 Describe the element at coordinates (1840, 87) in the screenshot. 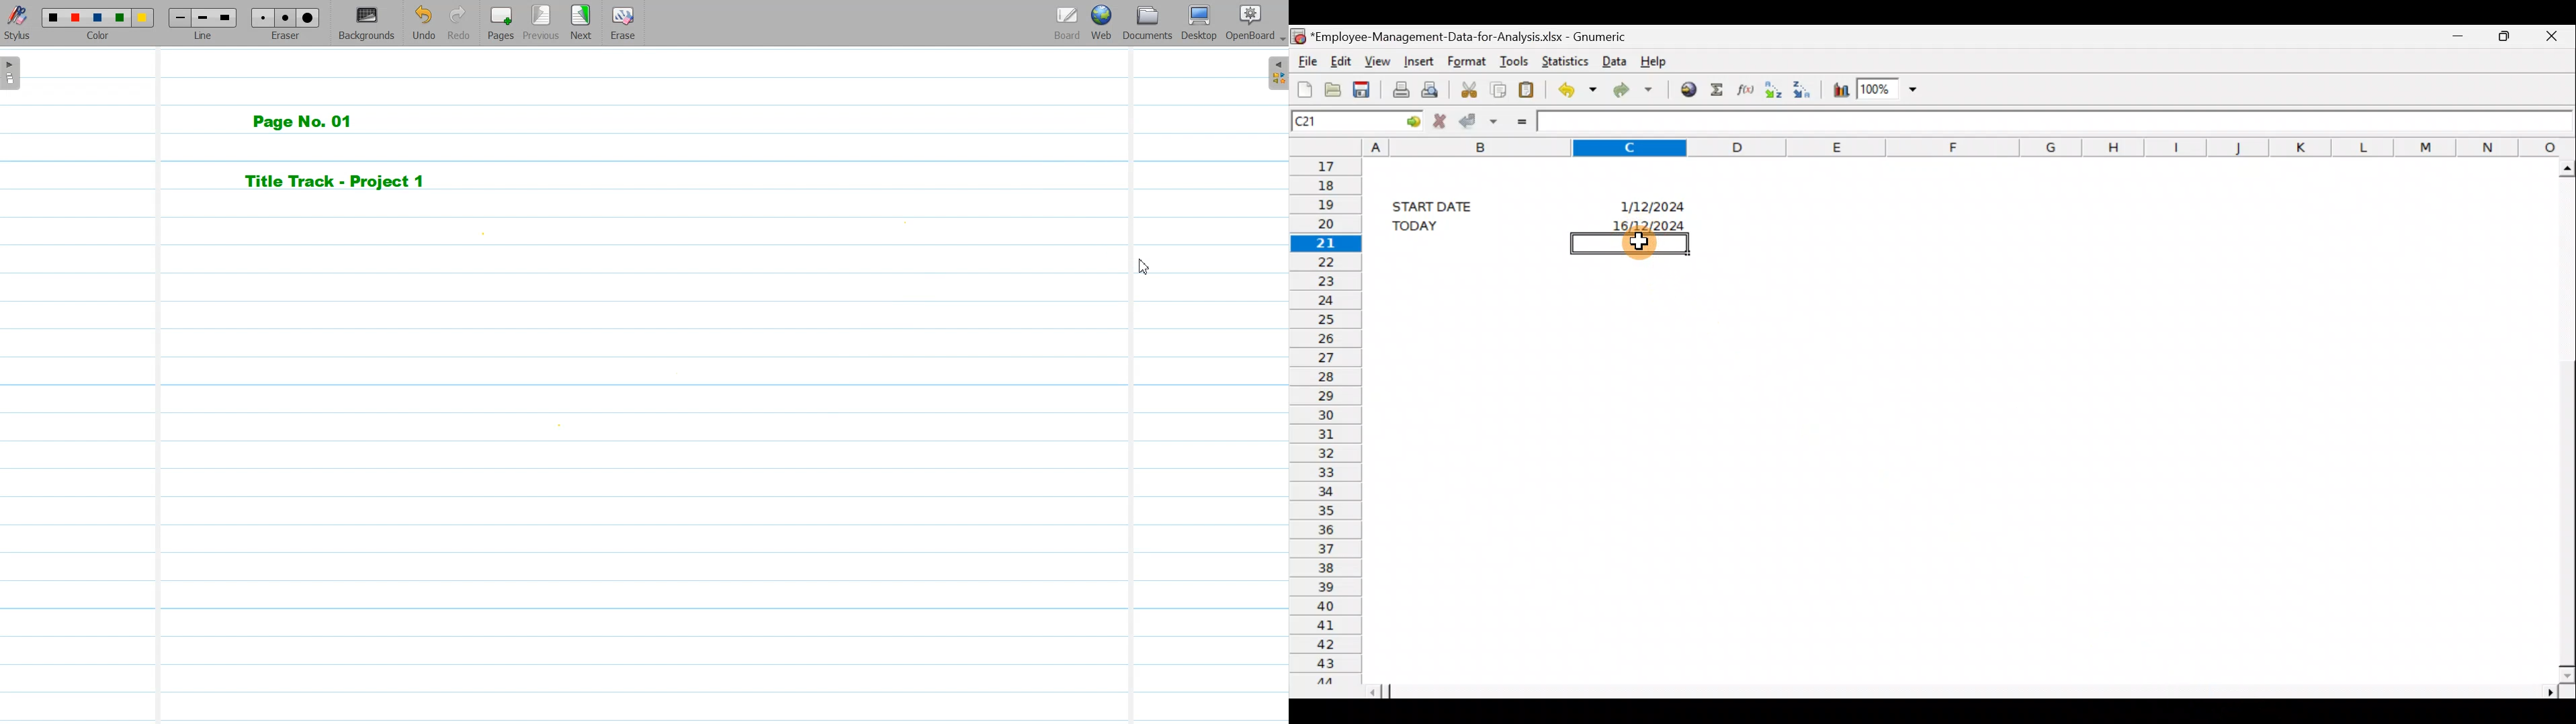

I see `Insert a chart` at that location.